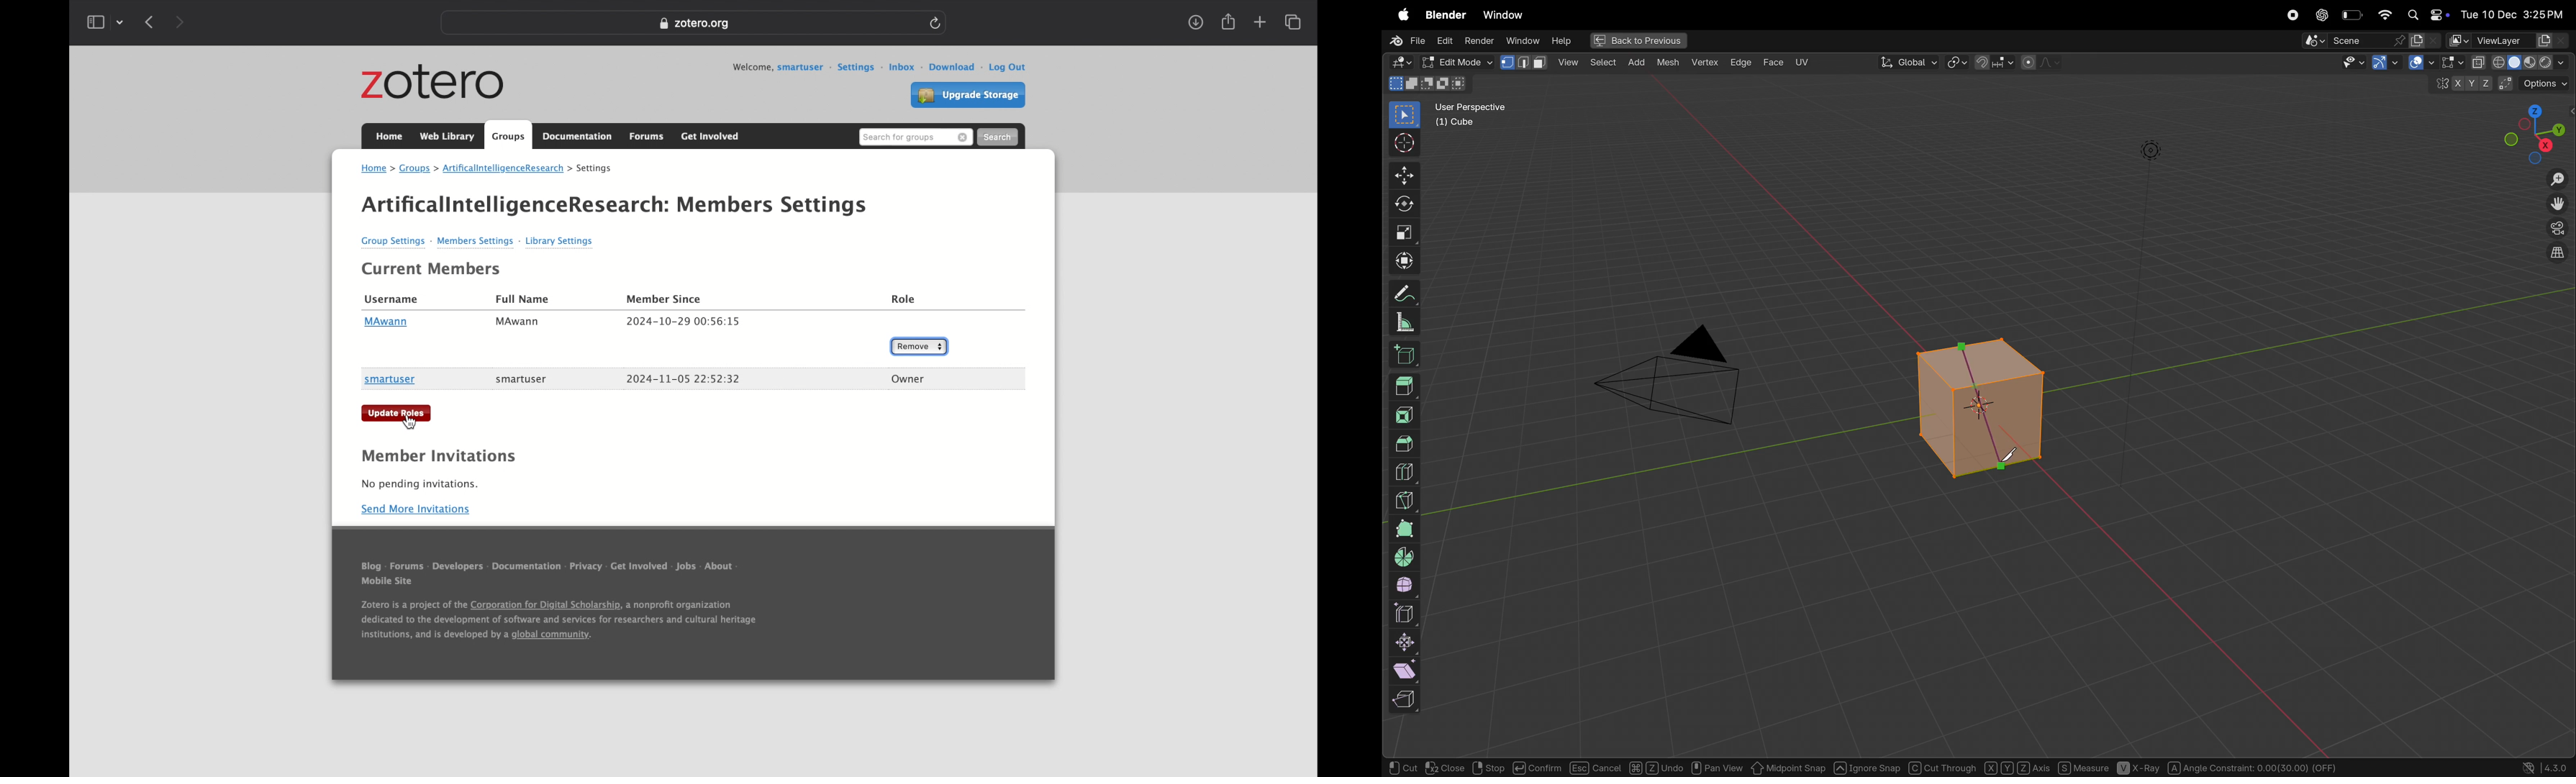 This screenshot has width=2576, height=784. What do you see at coordinates (648, 137) in the screenshot?
I see `forums` at bounding box center [648, 137].